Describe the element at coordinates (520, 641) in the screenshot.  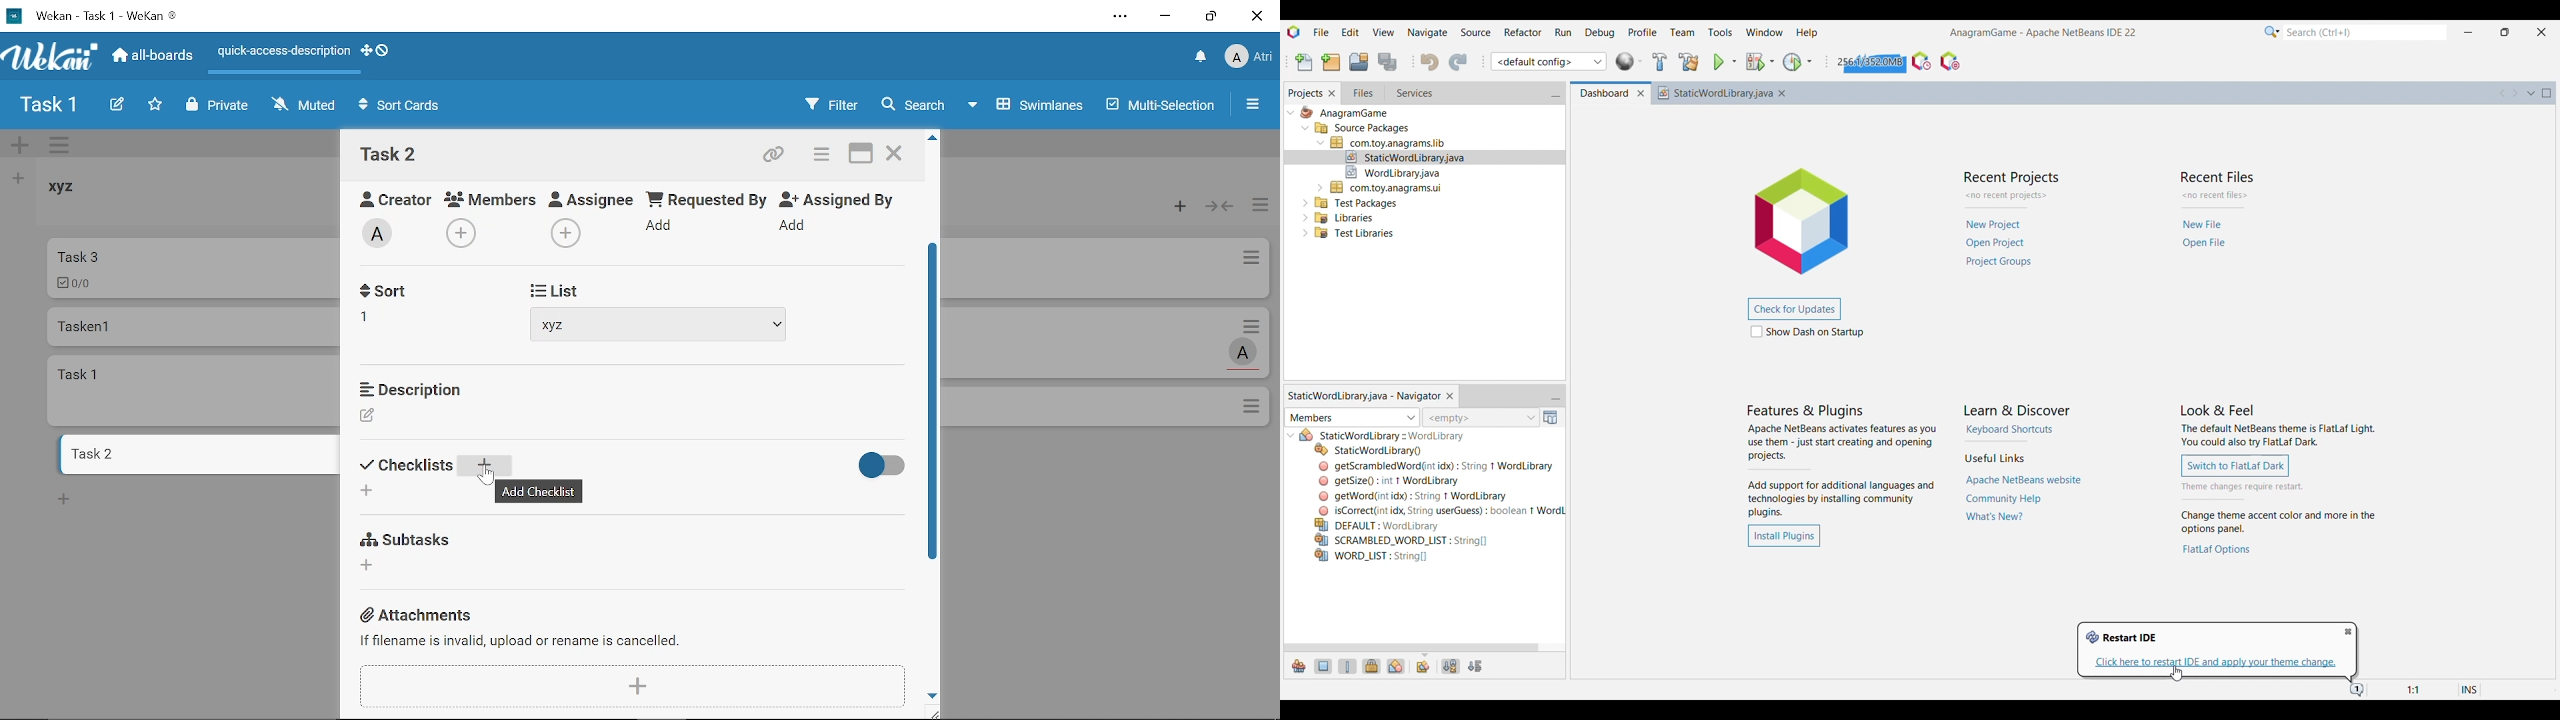
I see `If filename is invalid, upload or rename is cancelled.` at that location.